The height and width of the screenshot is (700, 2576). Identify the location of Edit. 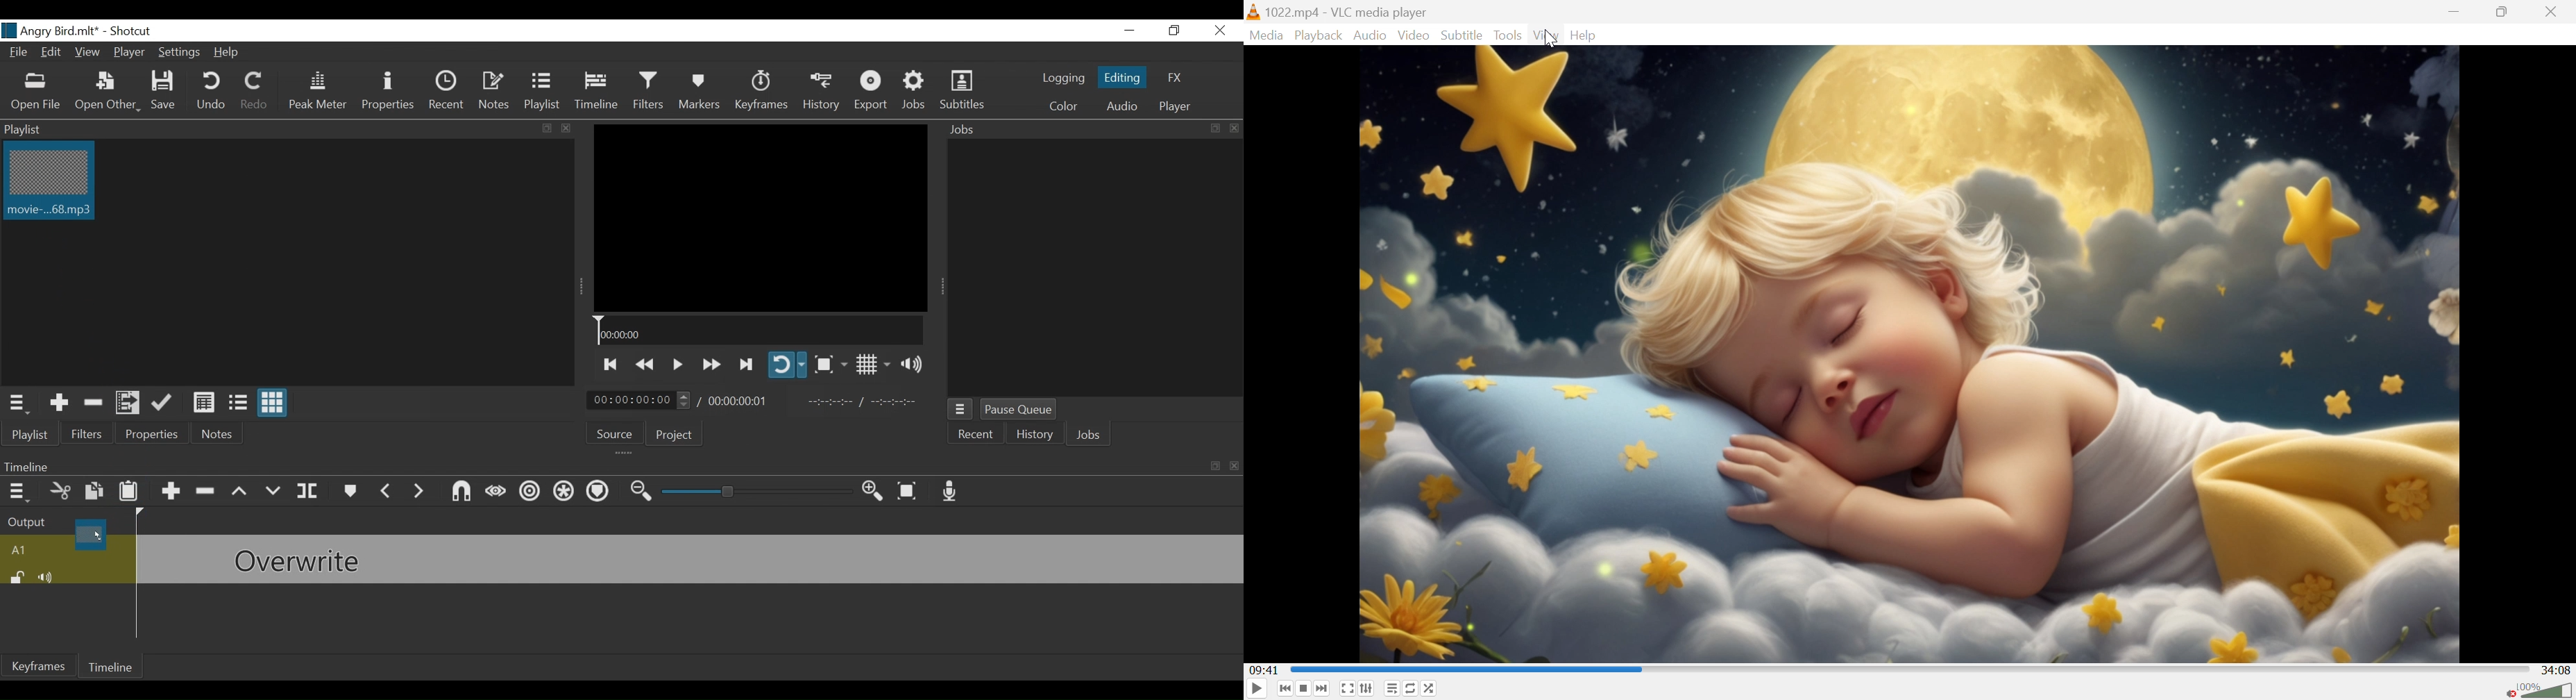
(52, 54).